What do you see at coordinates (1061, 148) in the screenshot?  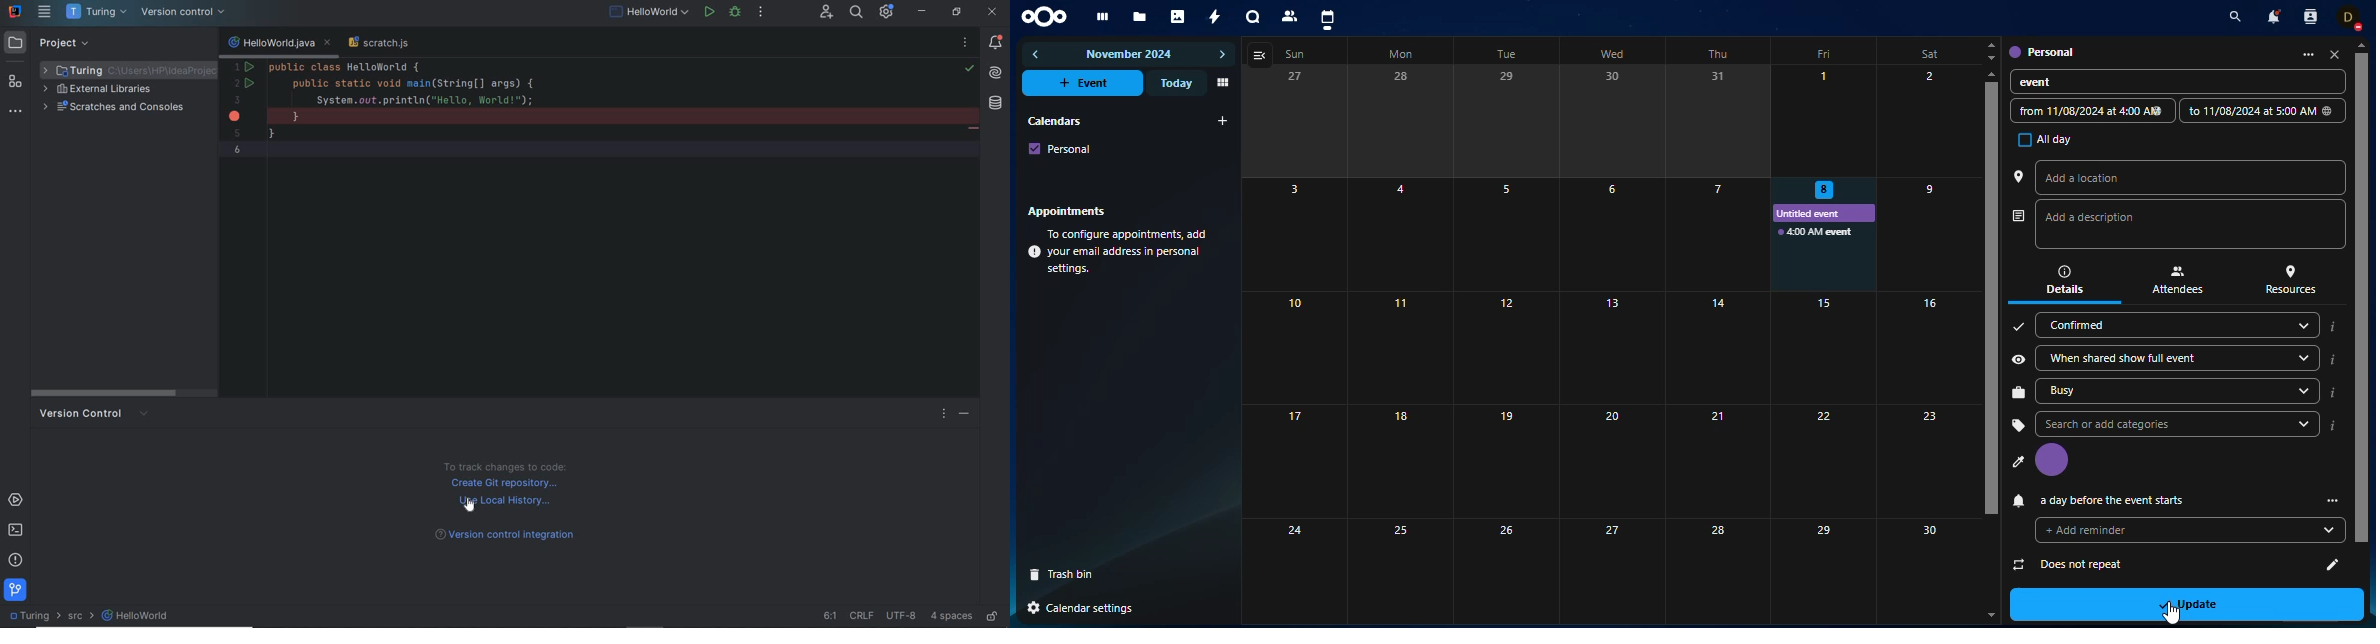 I see `personal` at bounding box center [1061, 148].